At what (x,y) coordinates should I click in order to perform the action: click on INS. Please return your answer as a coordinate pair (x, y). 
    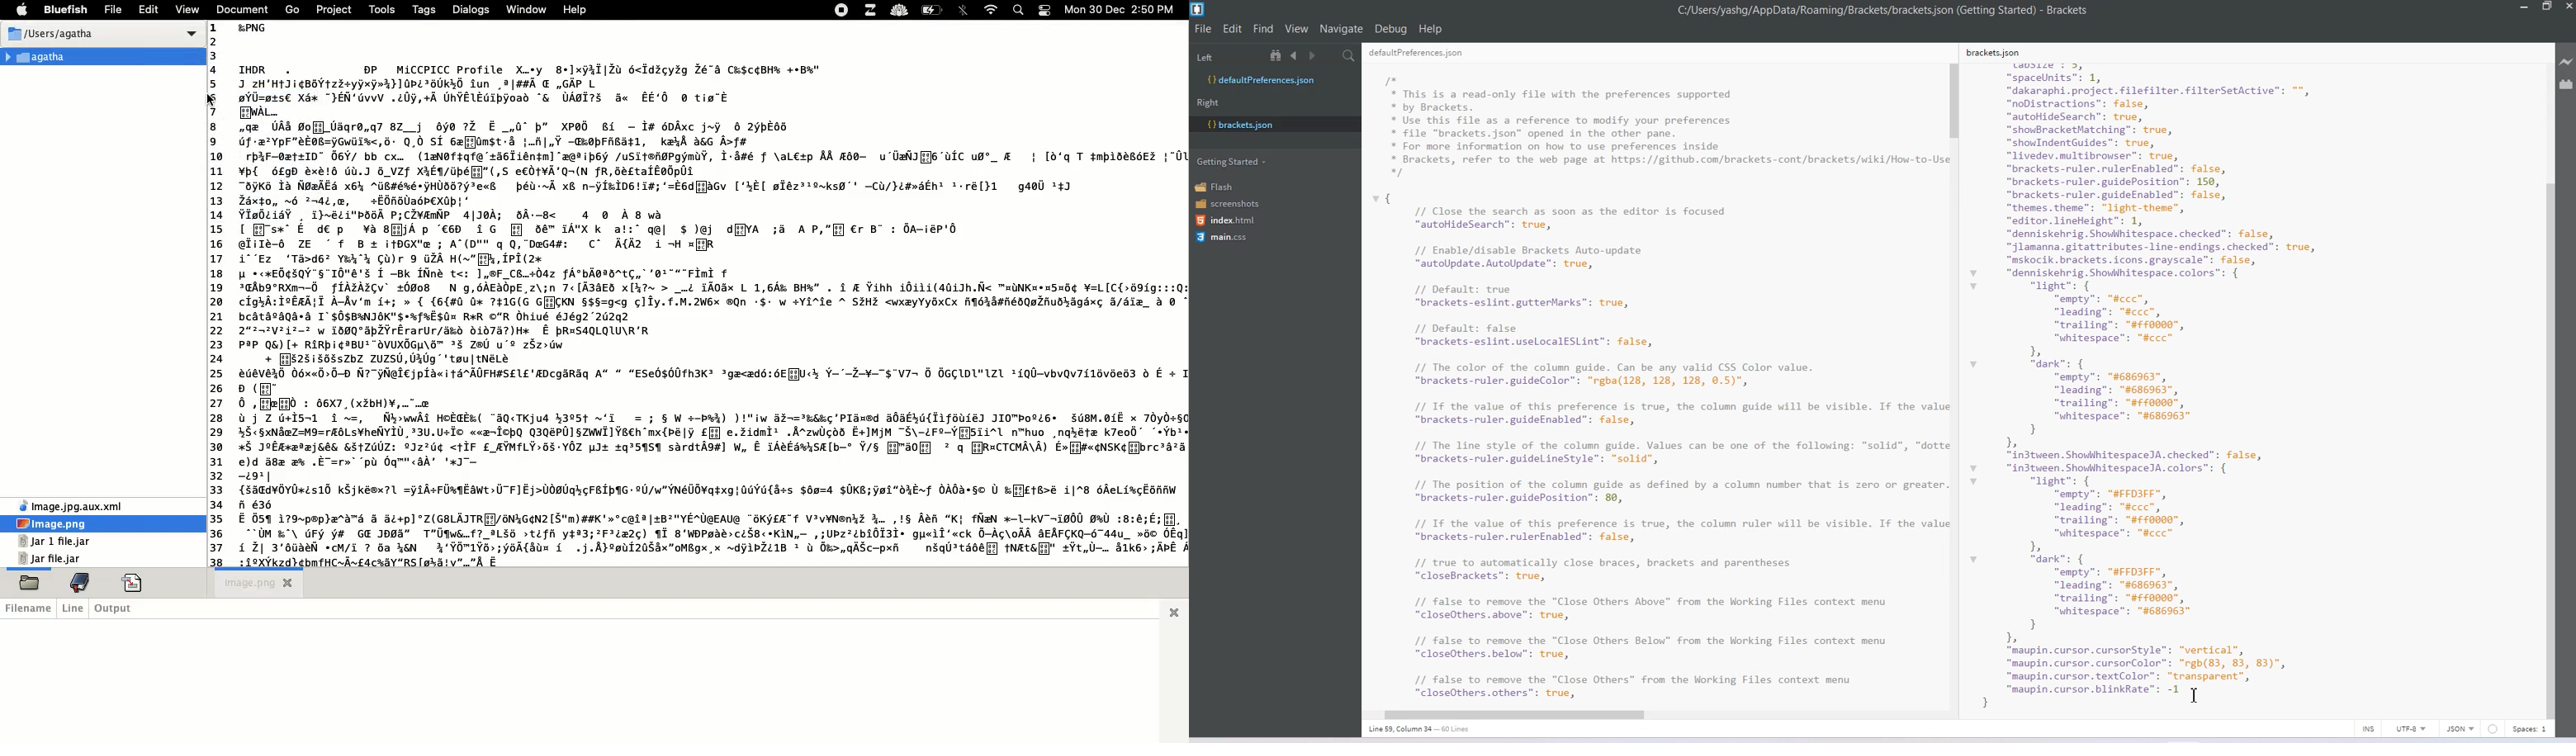
    Looking at the image, I should click on (2369, 729).